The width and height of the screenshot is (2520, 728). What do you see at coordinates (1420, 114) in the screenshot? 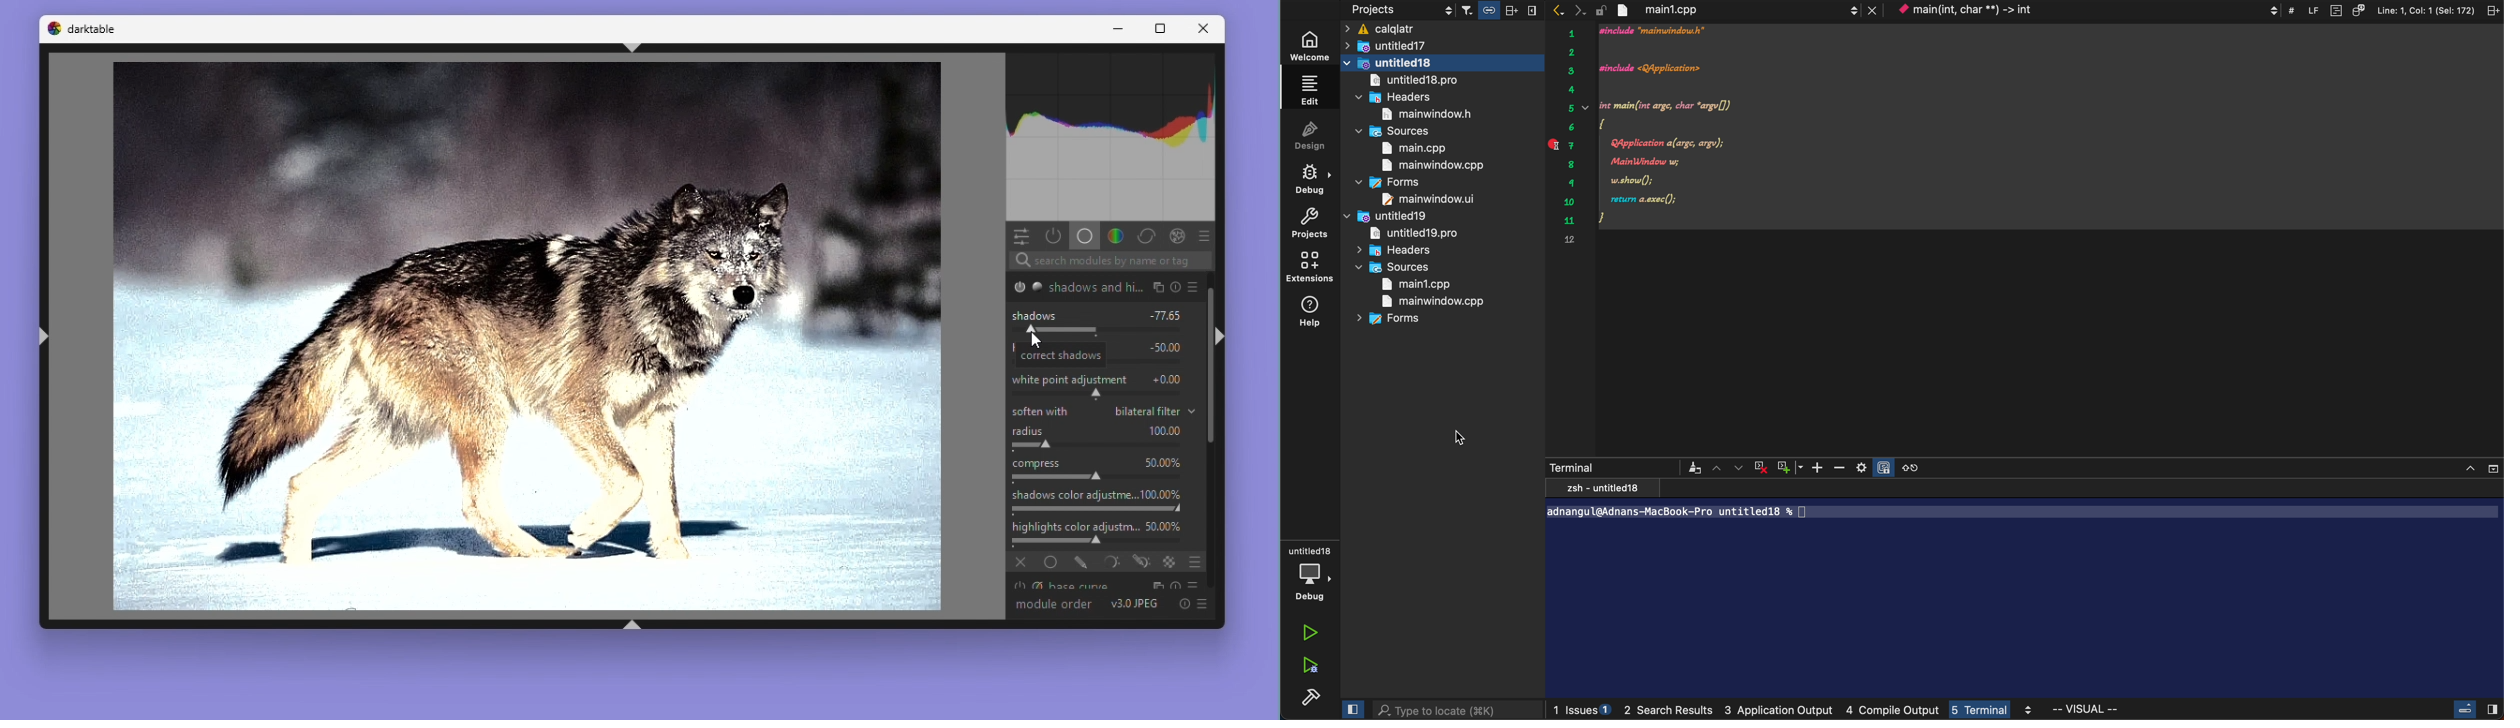
I see `main window.h` at bounding box center [1420, 114].